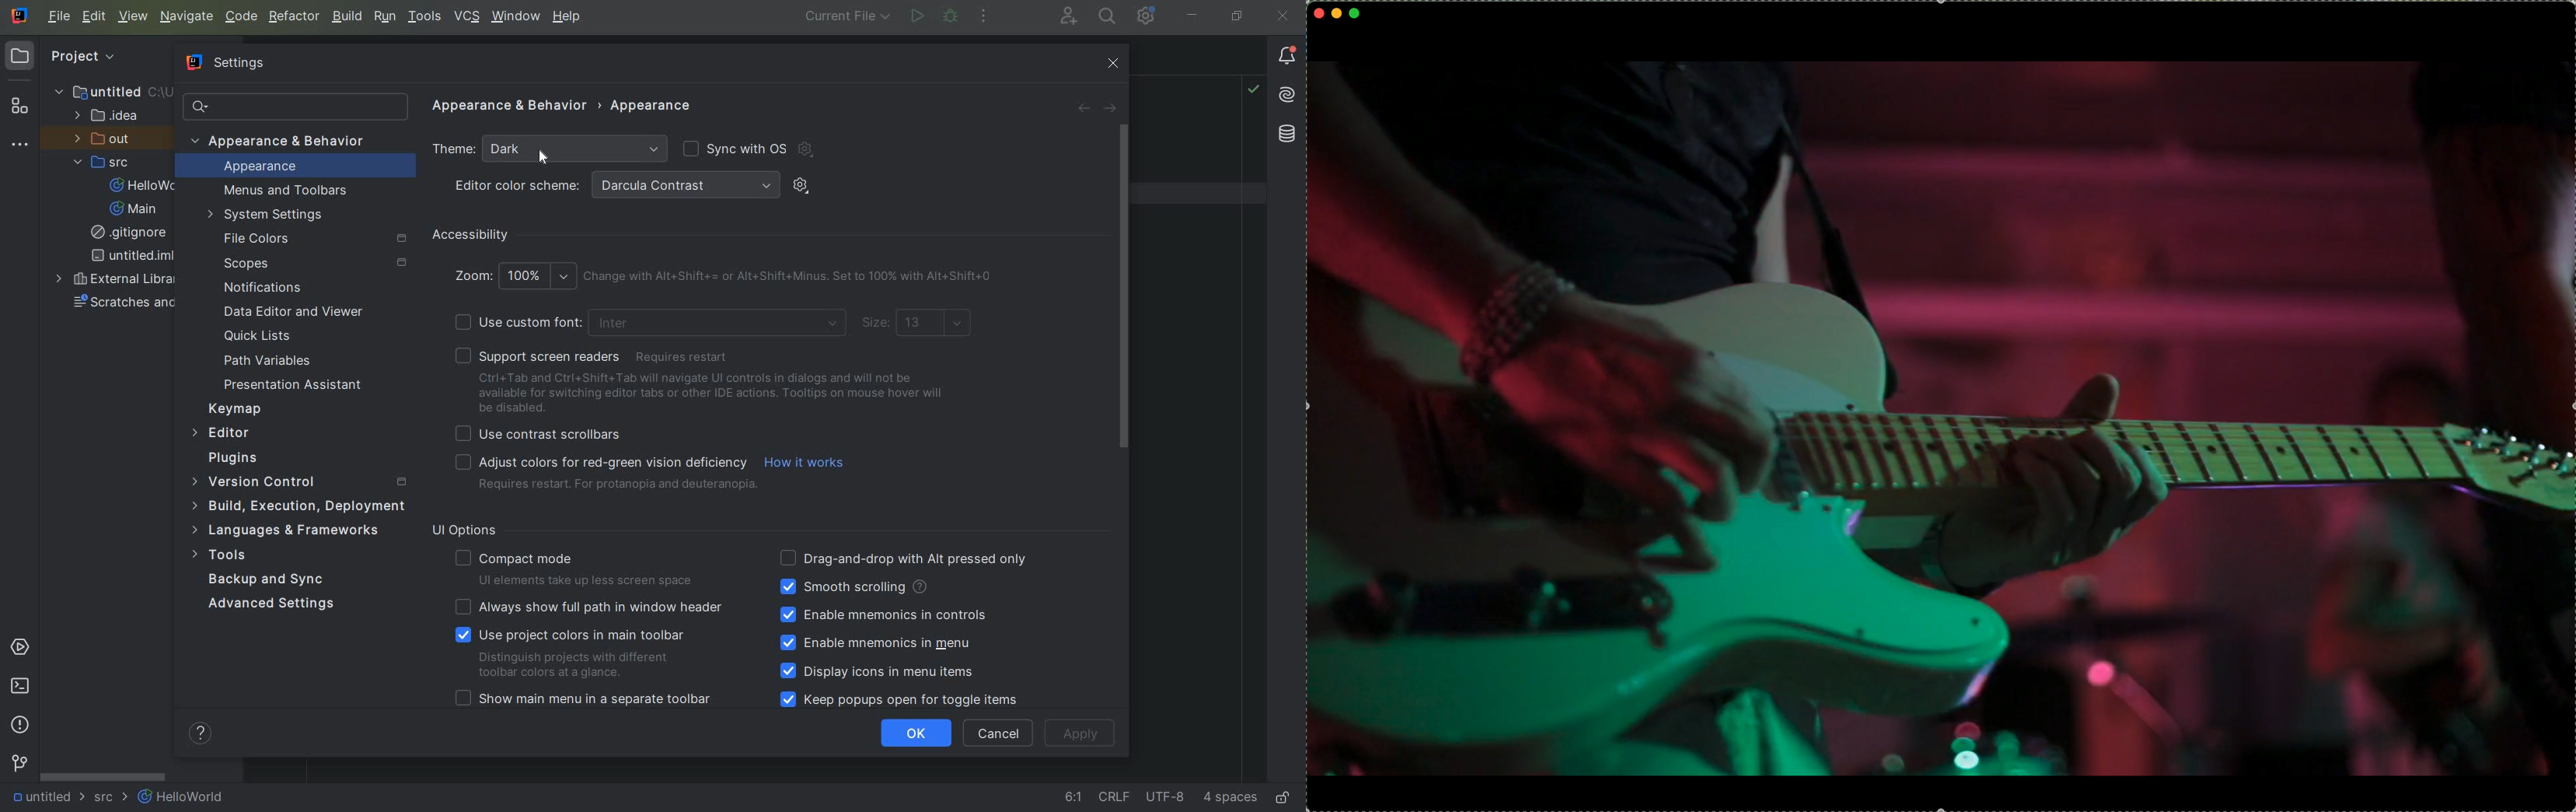 This screenshot has height=812, width=2576. What do you see at coordinates (883, 614) in the screenshot?
I see `enable mnemonics in controls(checked)` at bounding box center [883, 614].